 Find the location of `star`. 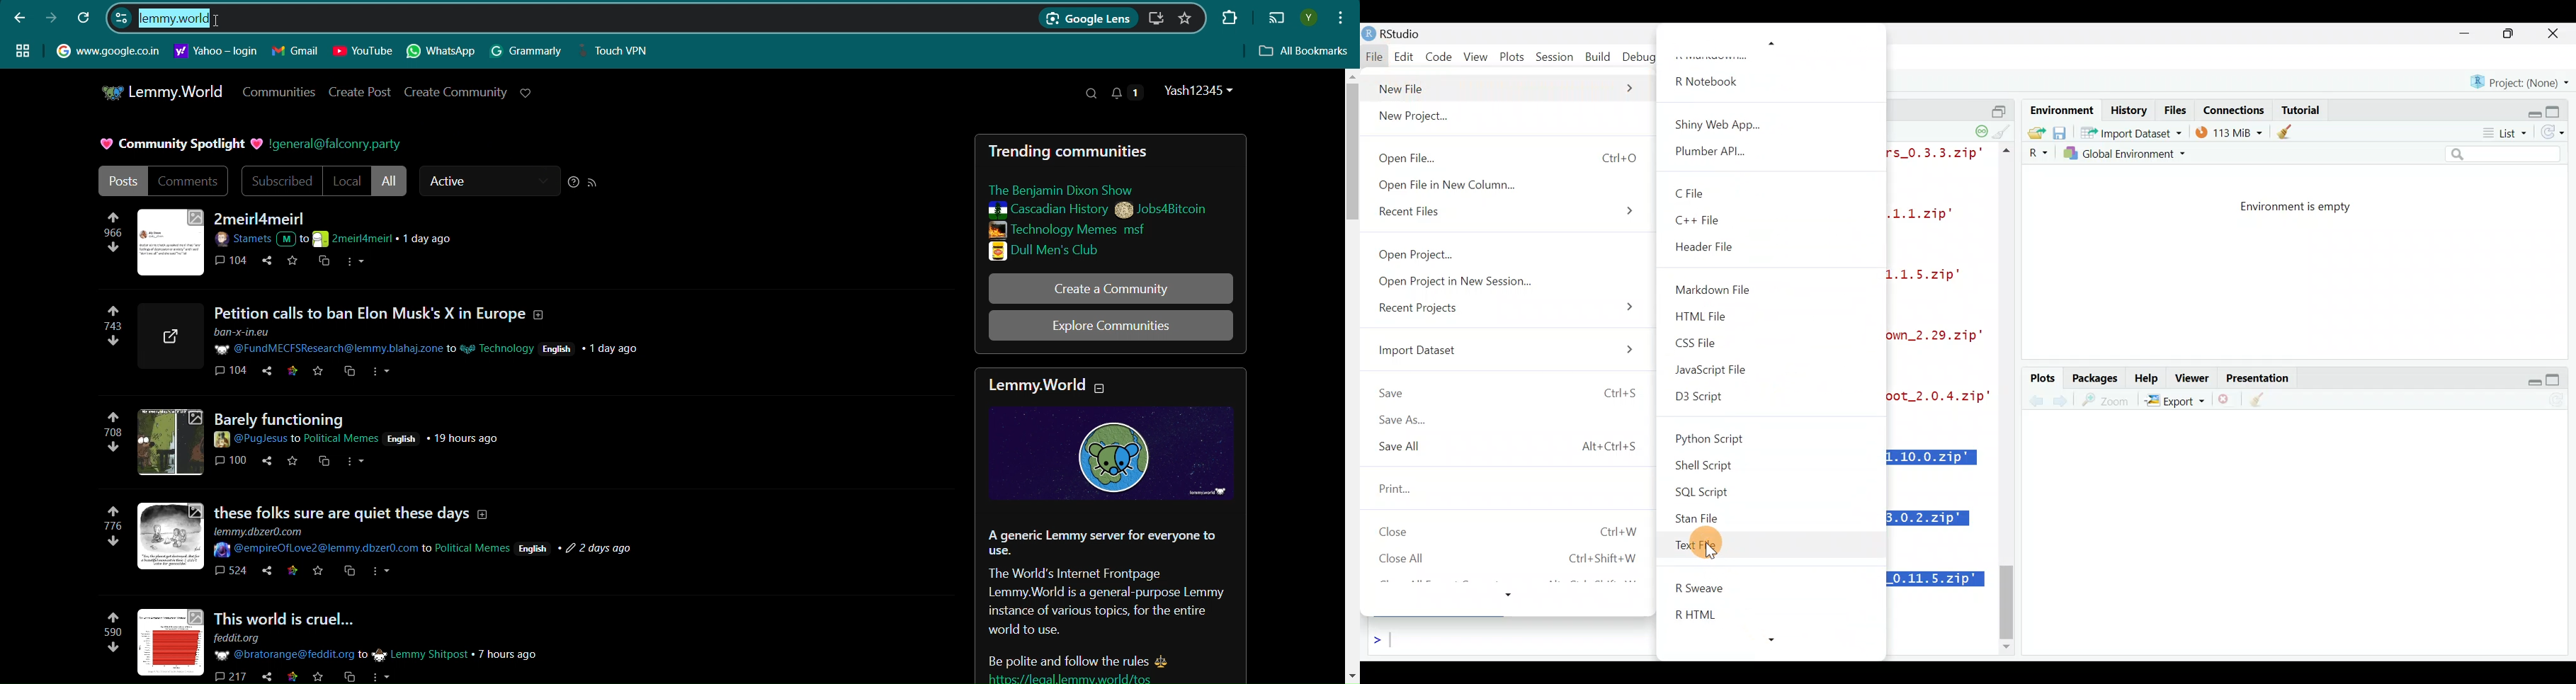

star is located at coordinates (291, 678).